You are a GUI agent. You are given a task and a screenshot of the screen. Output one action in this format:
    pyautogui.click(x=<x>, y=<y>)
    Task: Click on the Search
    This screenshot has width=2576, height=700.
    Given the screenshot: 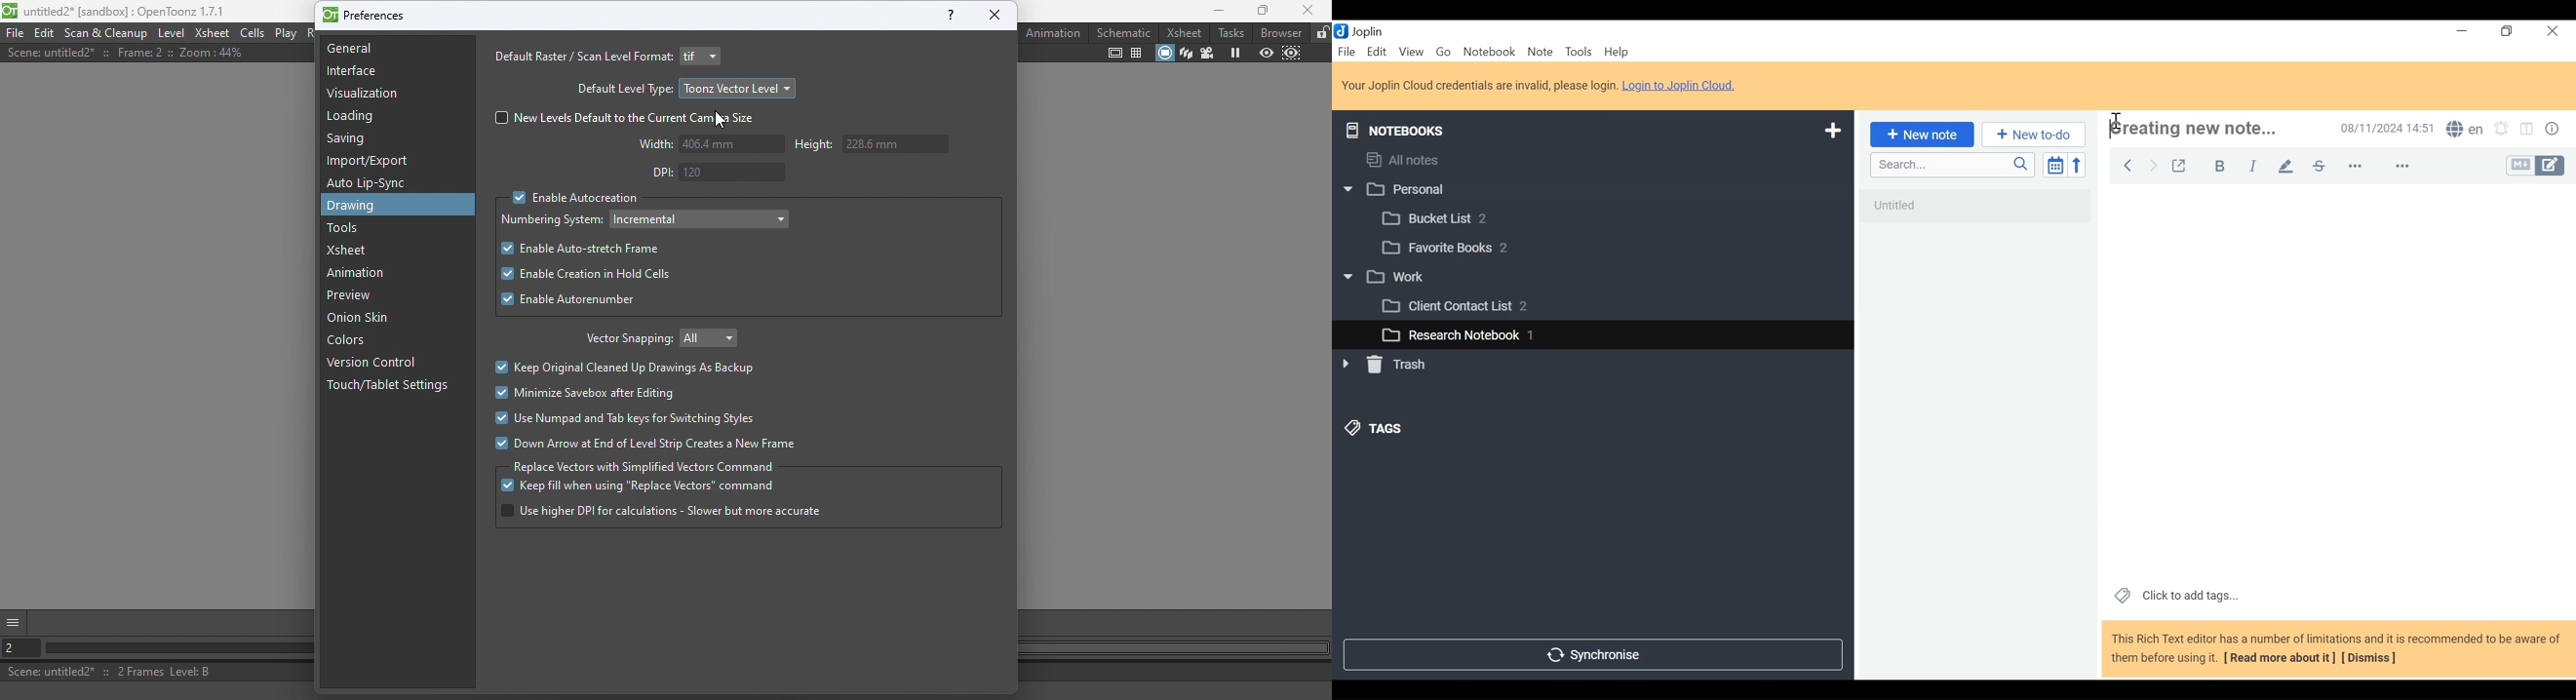 What is the action you would take?
    pyautogui.click(x=1951, y=165)
    